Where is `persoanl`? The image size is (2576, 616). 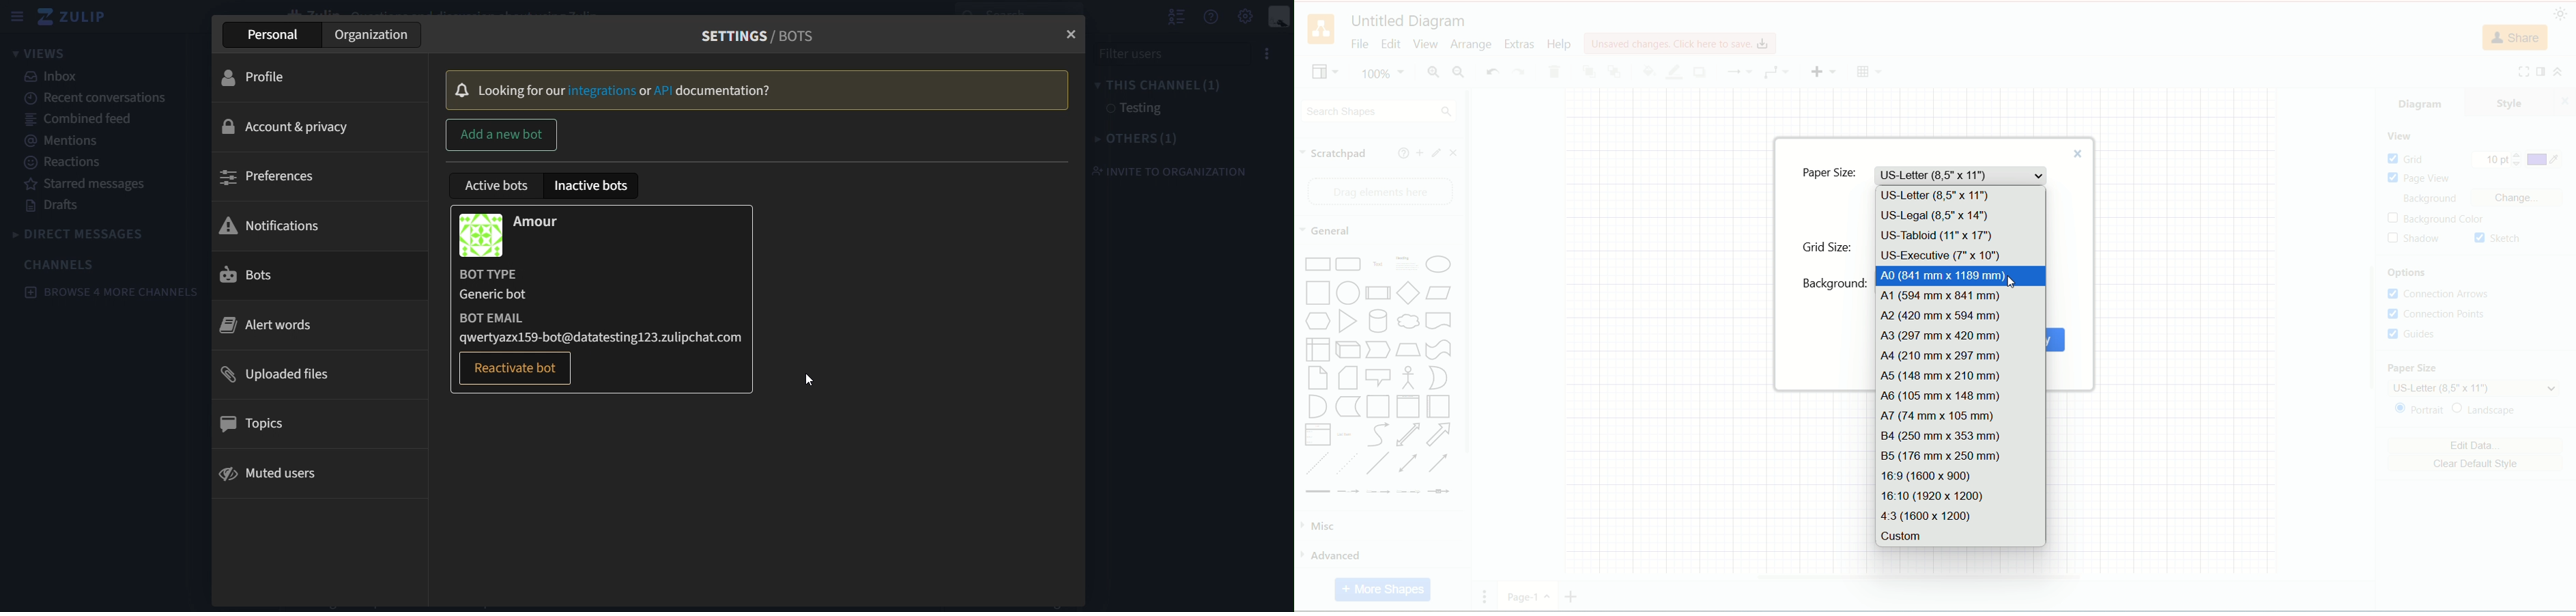
persoanl is located at coordinates (283, 33).